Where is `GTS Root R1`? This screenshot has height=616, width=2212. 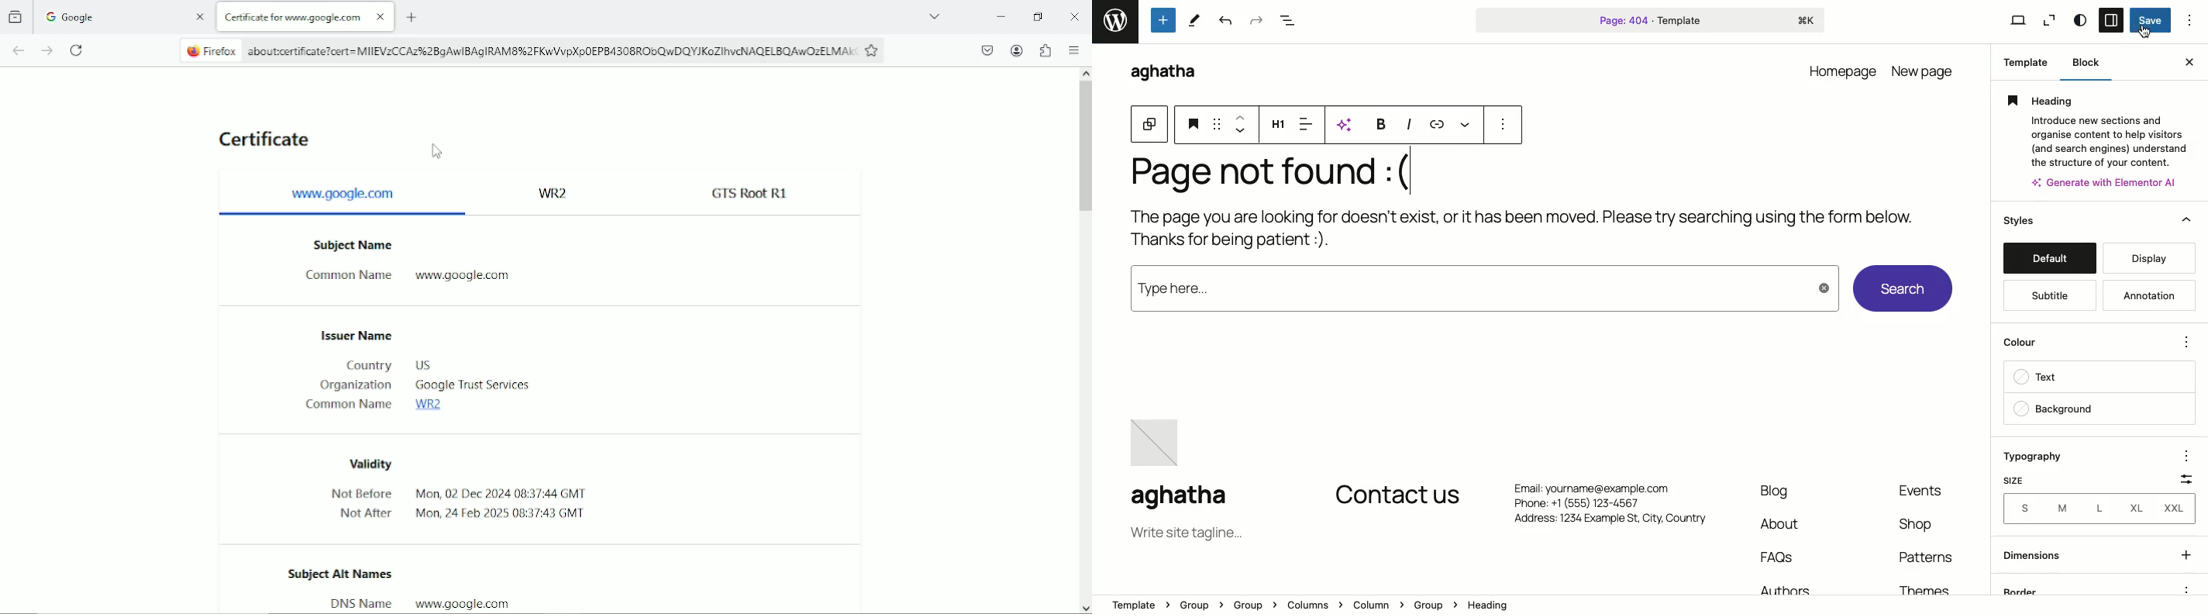 GTS Root R1 is located at coordinates (749, 191).